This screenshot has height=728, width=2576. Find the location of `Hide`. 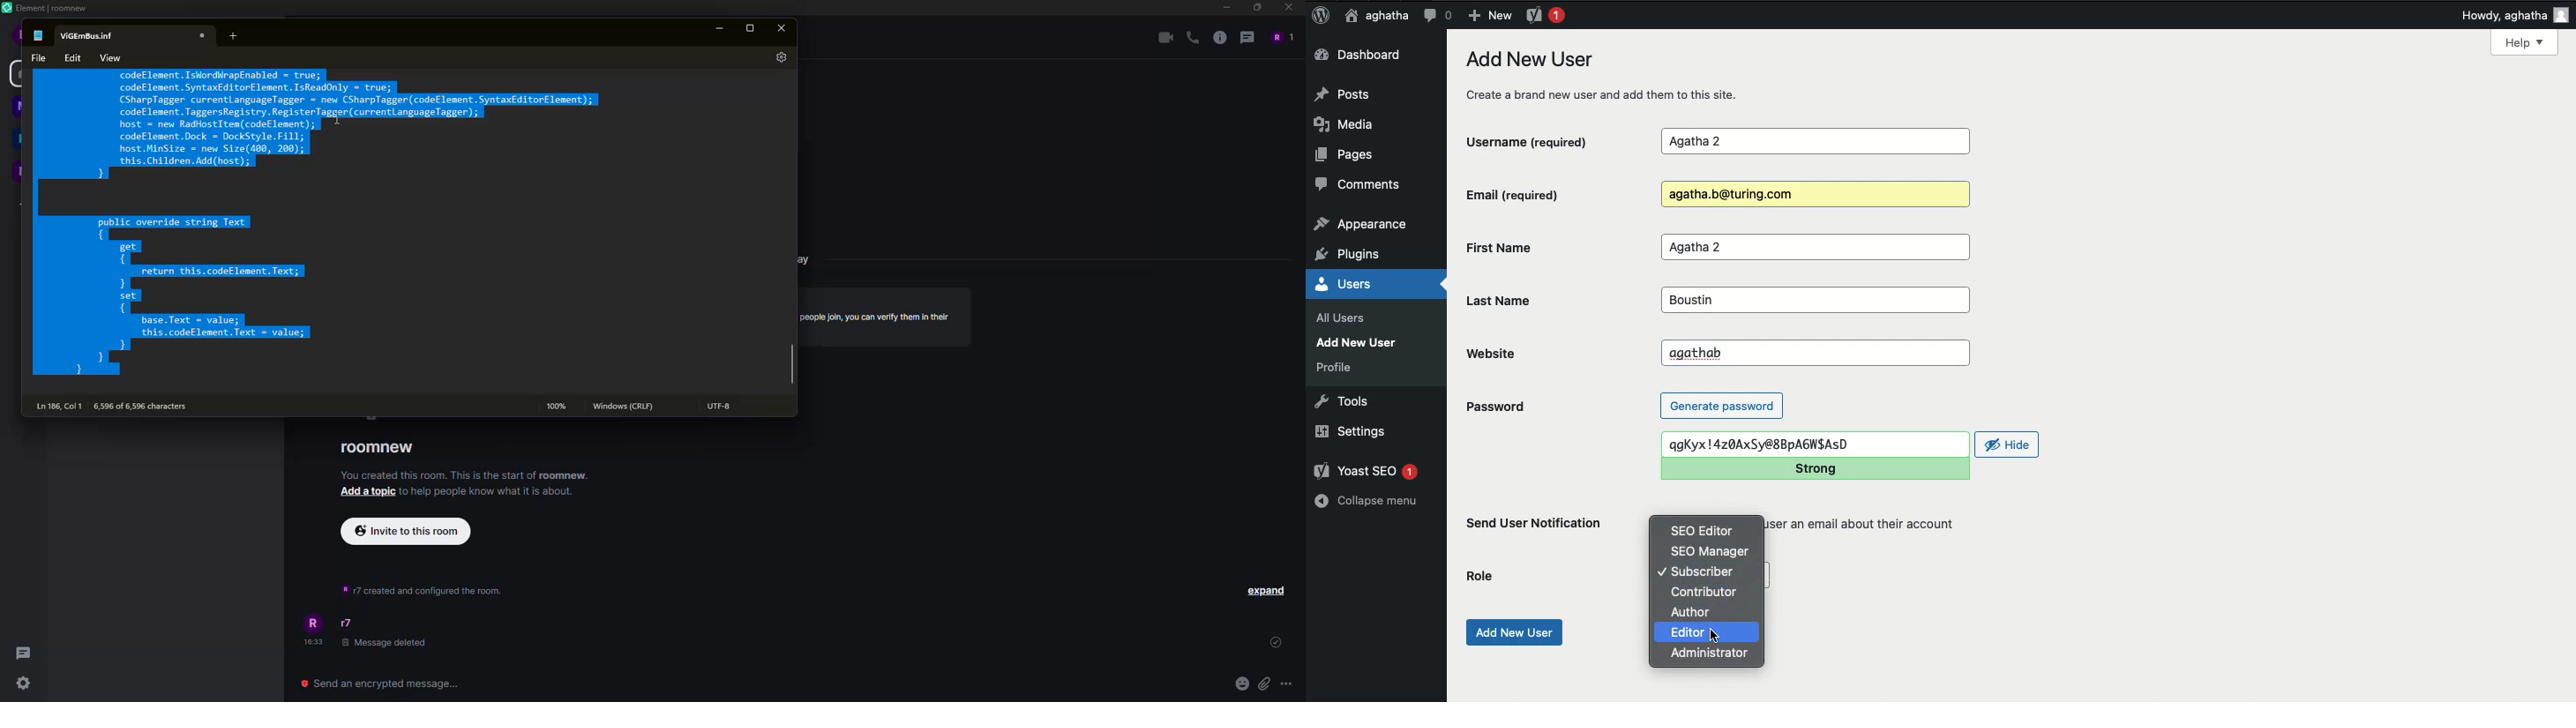

Hide is located at coordinates (2008, 444).